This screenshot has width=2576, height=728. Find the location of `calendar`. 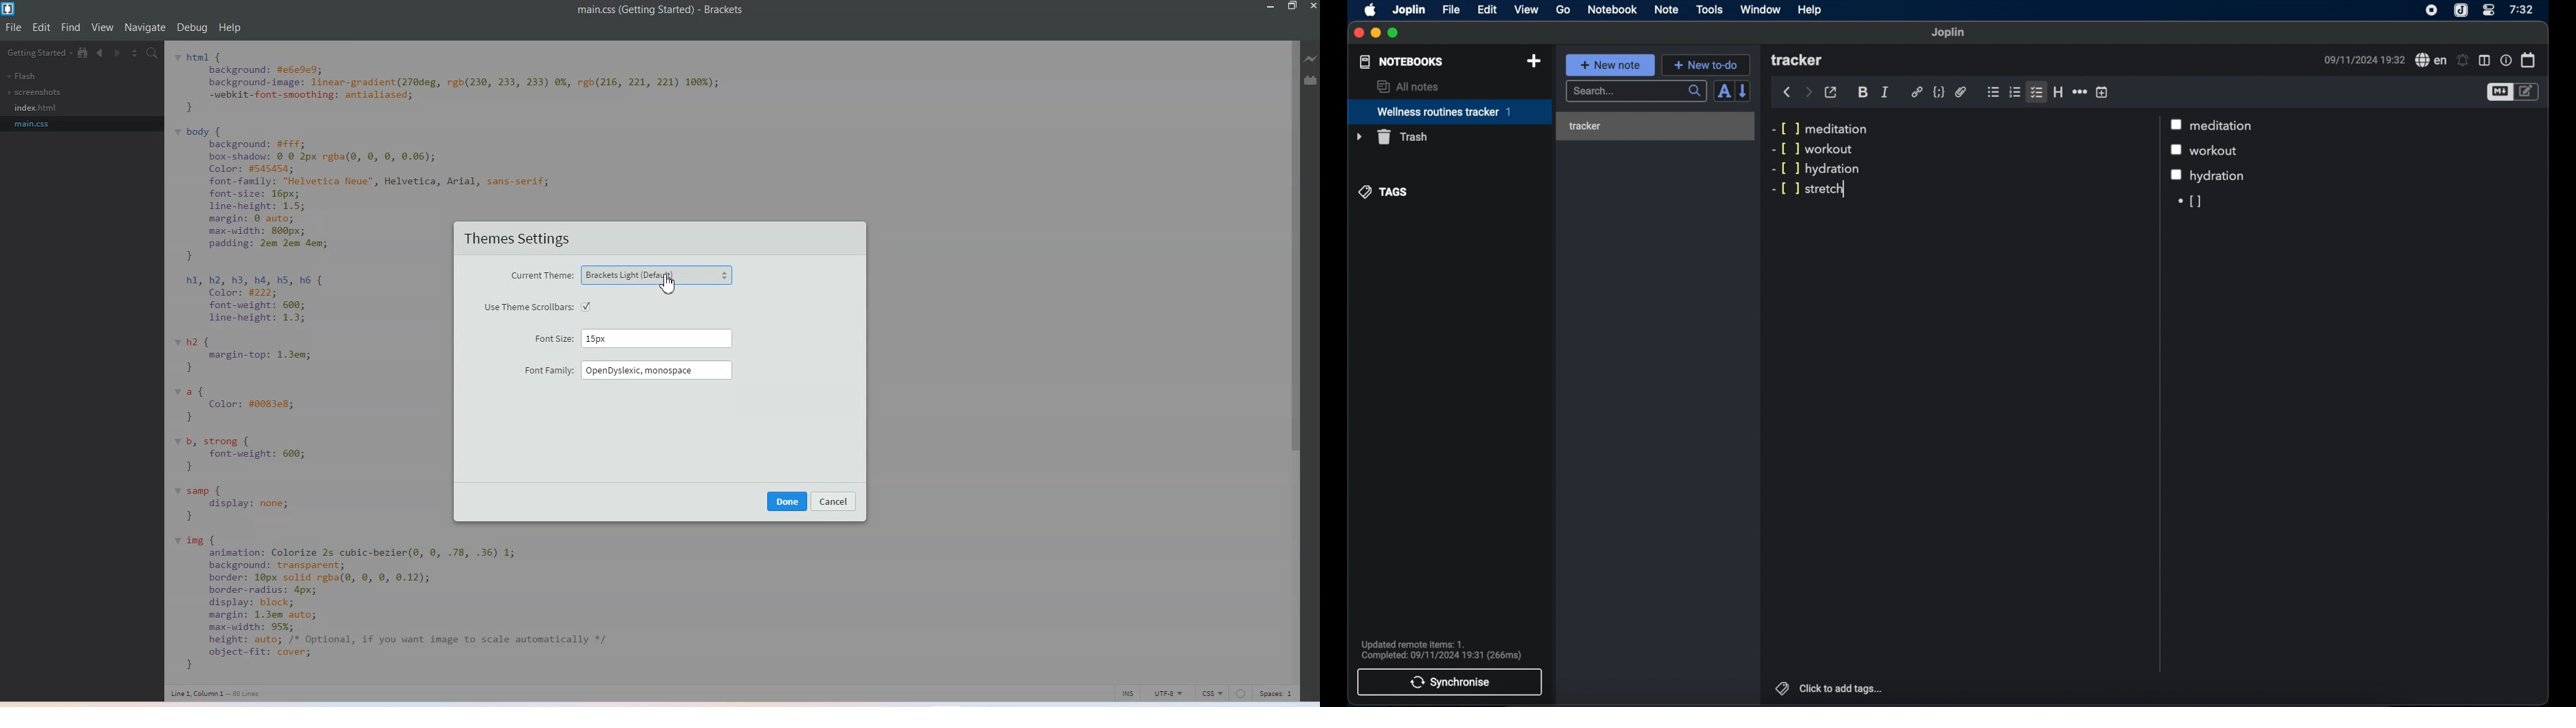

calendar is located at coordinates (2529, 60).